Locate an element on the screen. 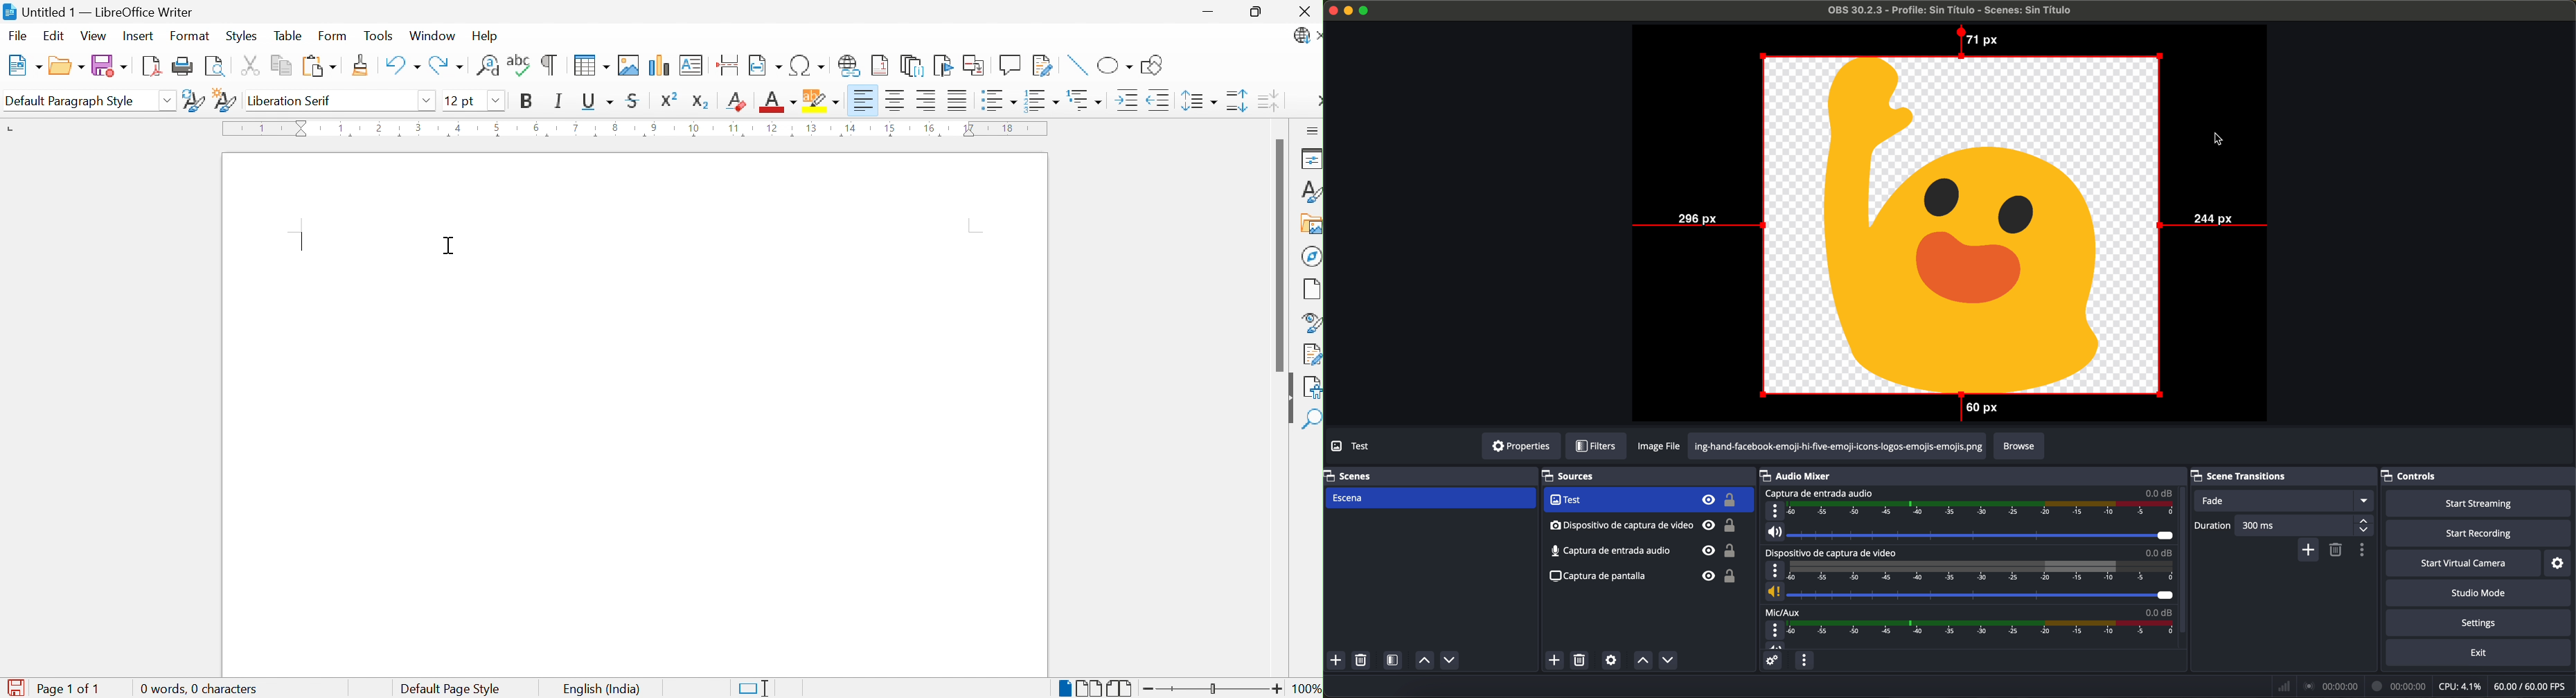 This screenshot has width=2576, height=700. Restore Down is located at coordinates (1257, 12).